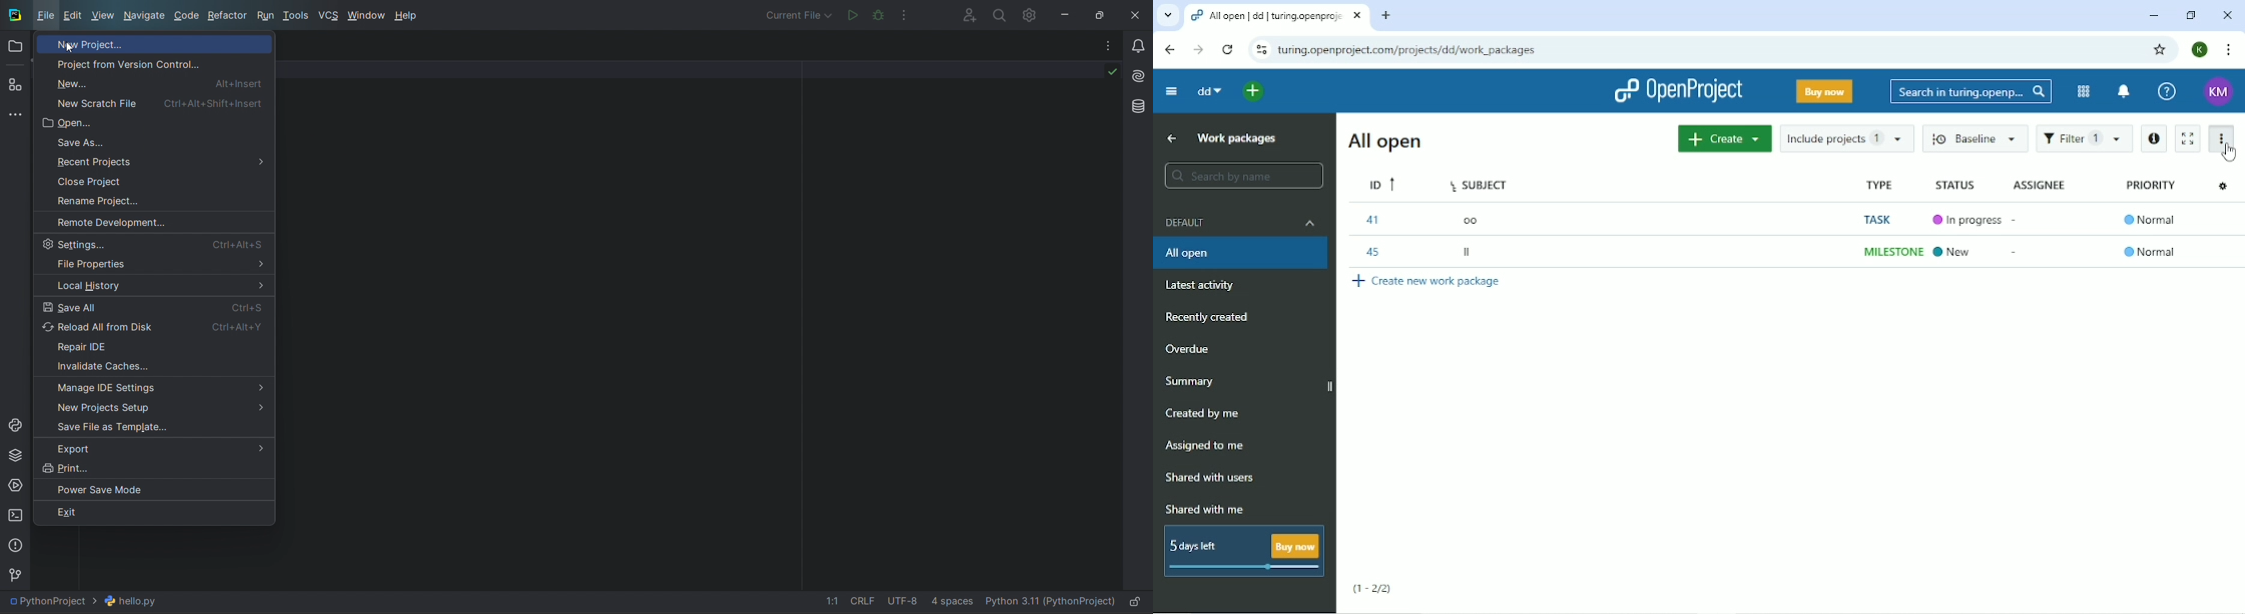 This screenshot has height=616, width=2268. Describe the element at coordinates (1204, 286) in the screenshot. I see `Latest activity` at that location.